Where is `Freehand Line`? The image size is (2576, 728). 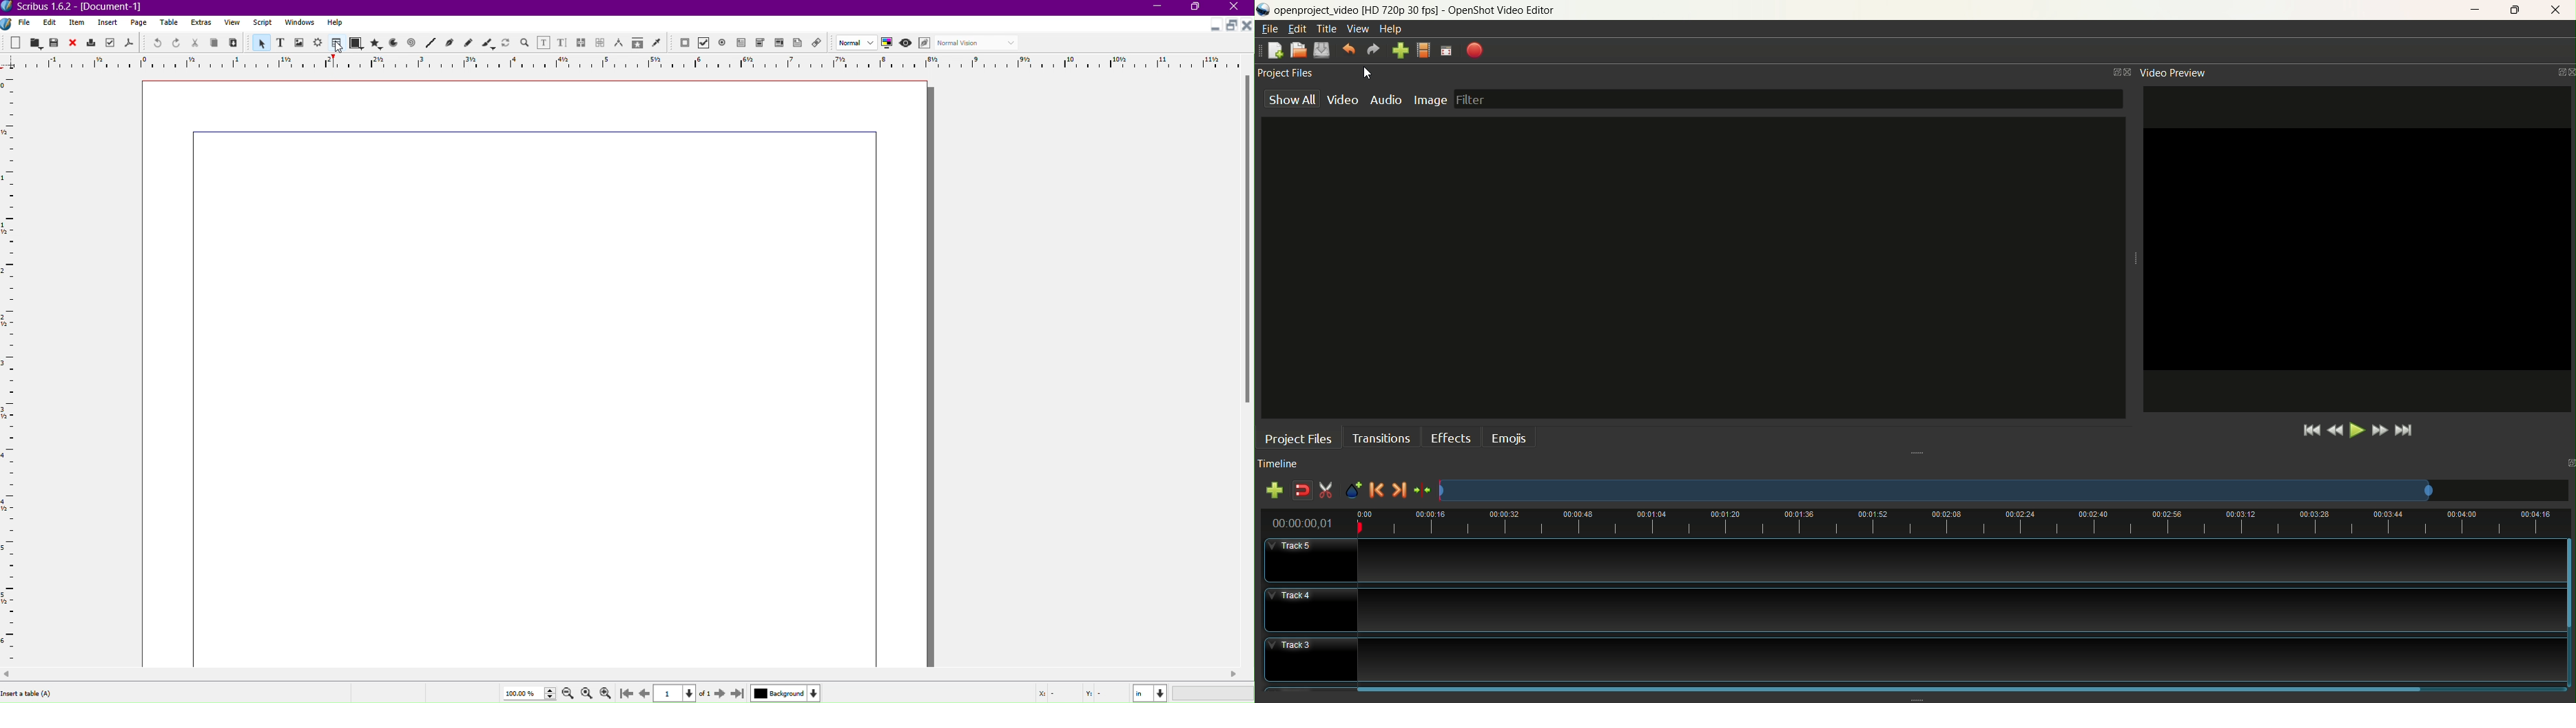
Freehand Line is located at coordinates (468, 43).